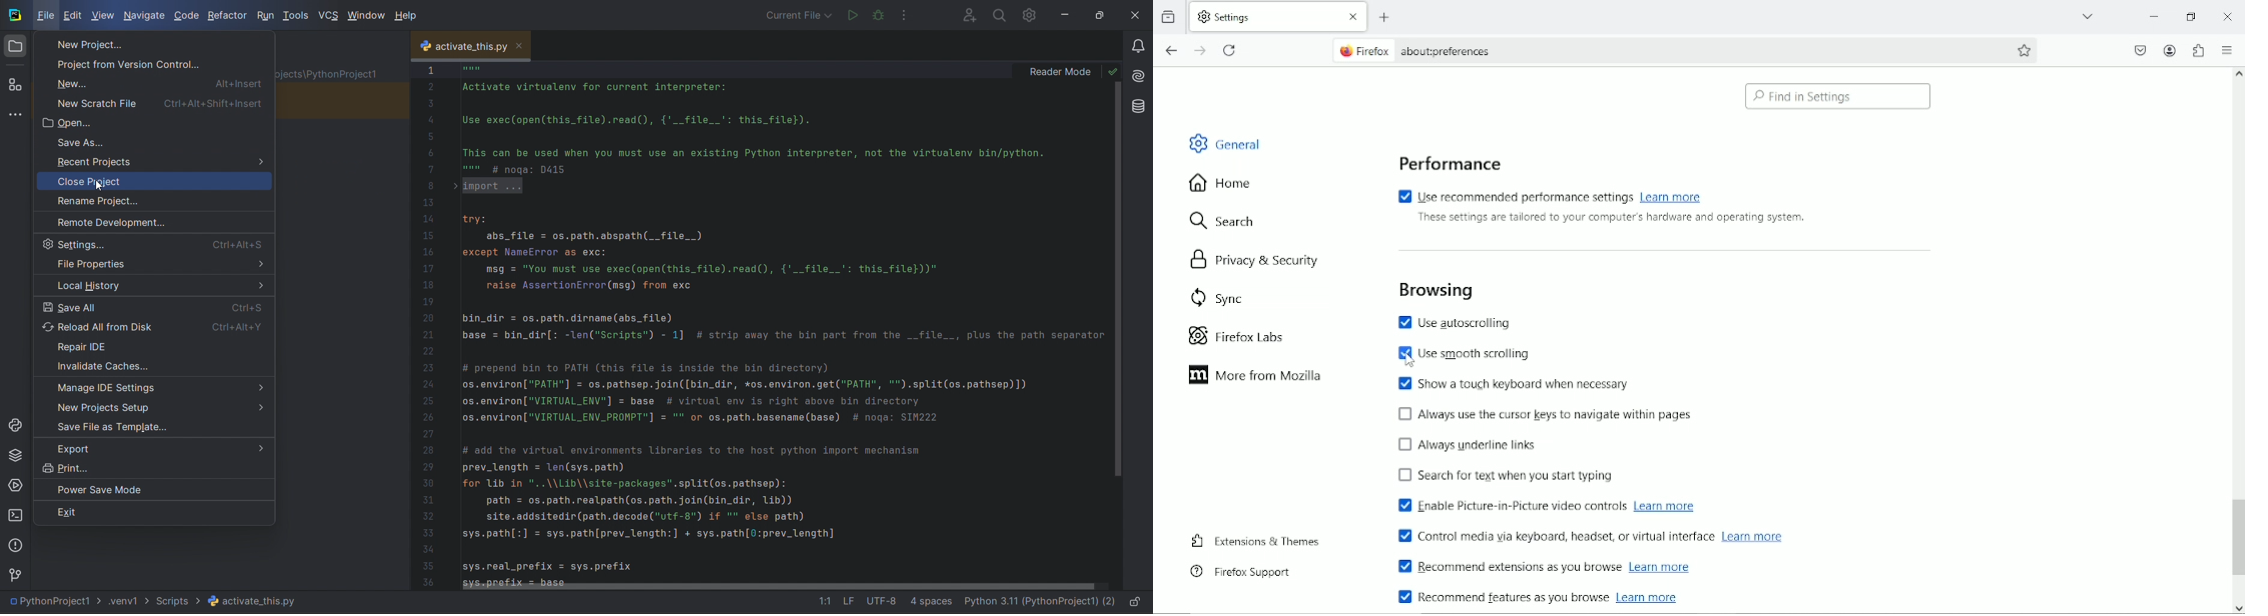 The width and height of the screenshot is (2268, 616). What do you see at coordinates (153, 470) in the screenshot?
I see `print ` at bounding box center [153, 470].